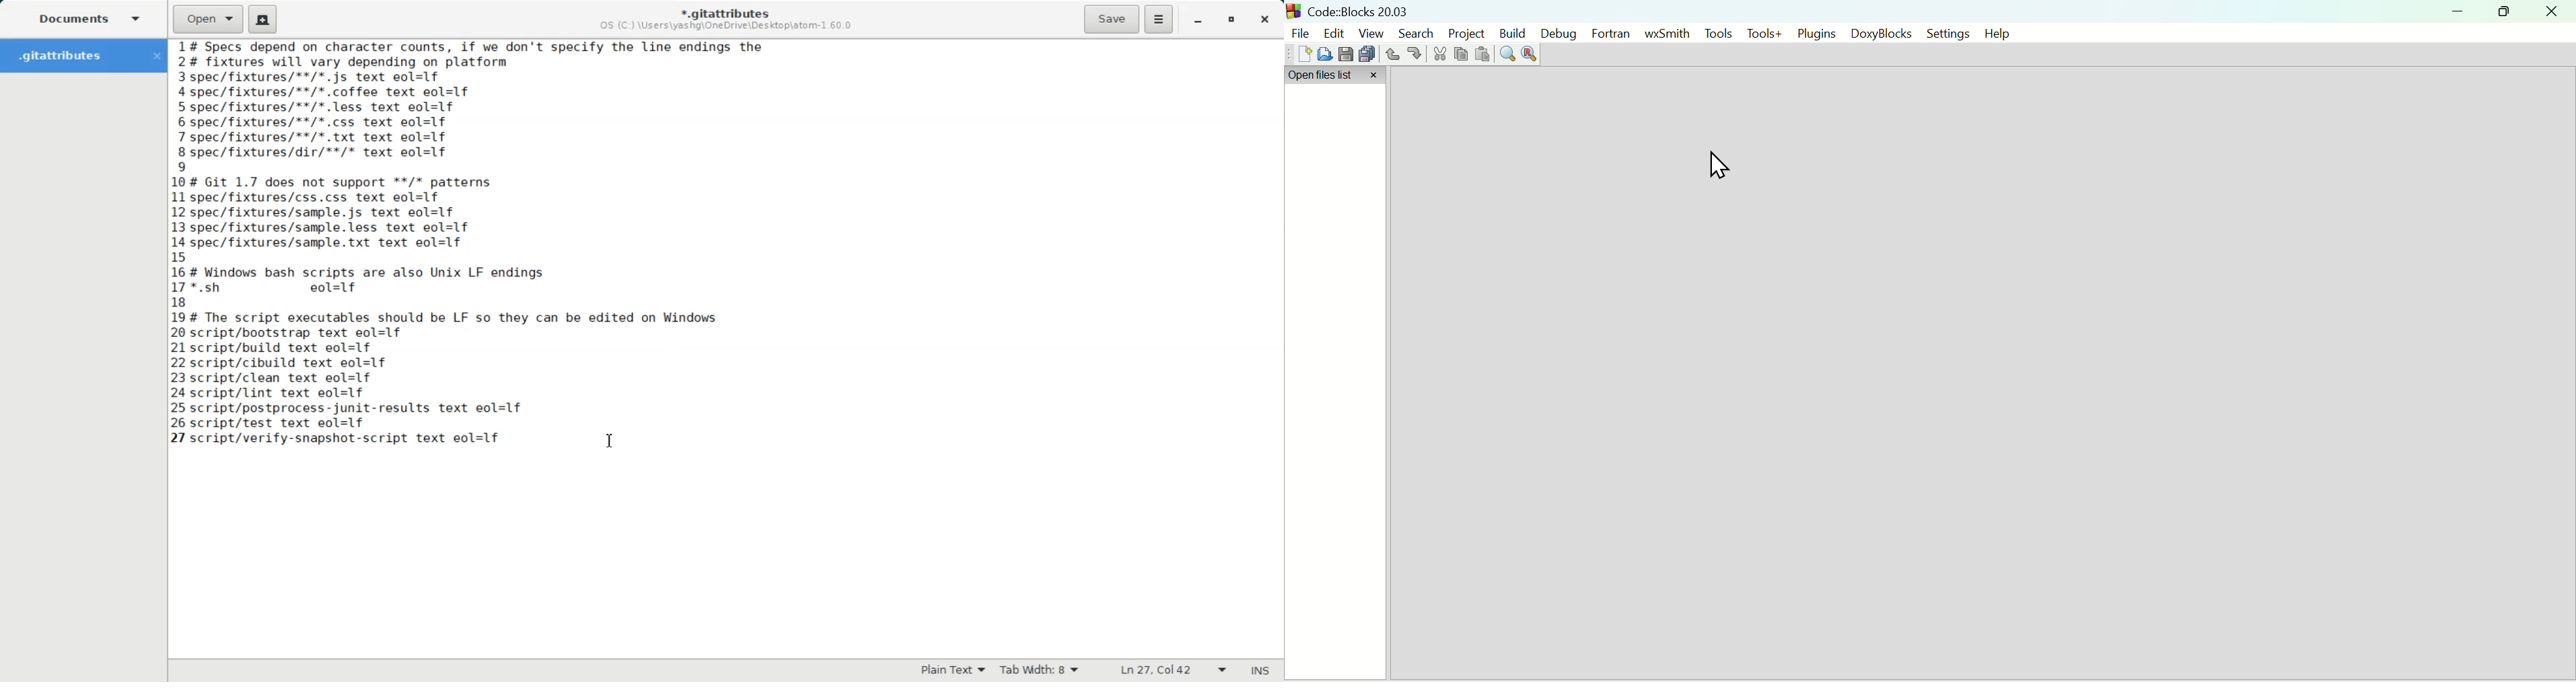 This screenshot has width=2576, height=700. What do you see at coordinates (1299, 31) in the screenshot?
I see `File` at bounding box center [1299, 31].